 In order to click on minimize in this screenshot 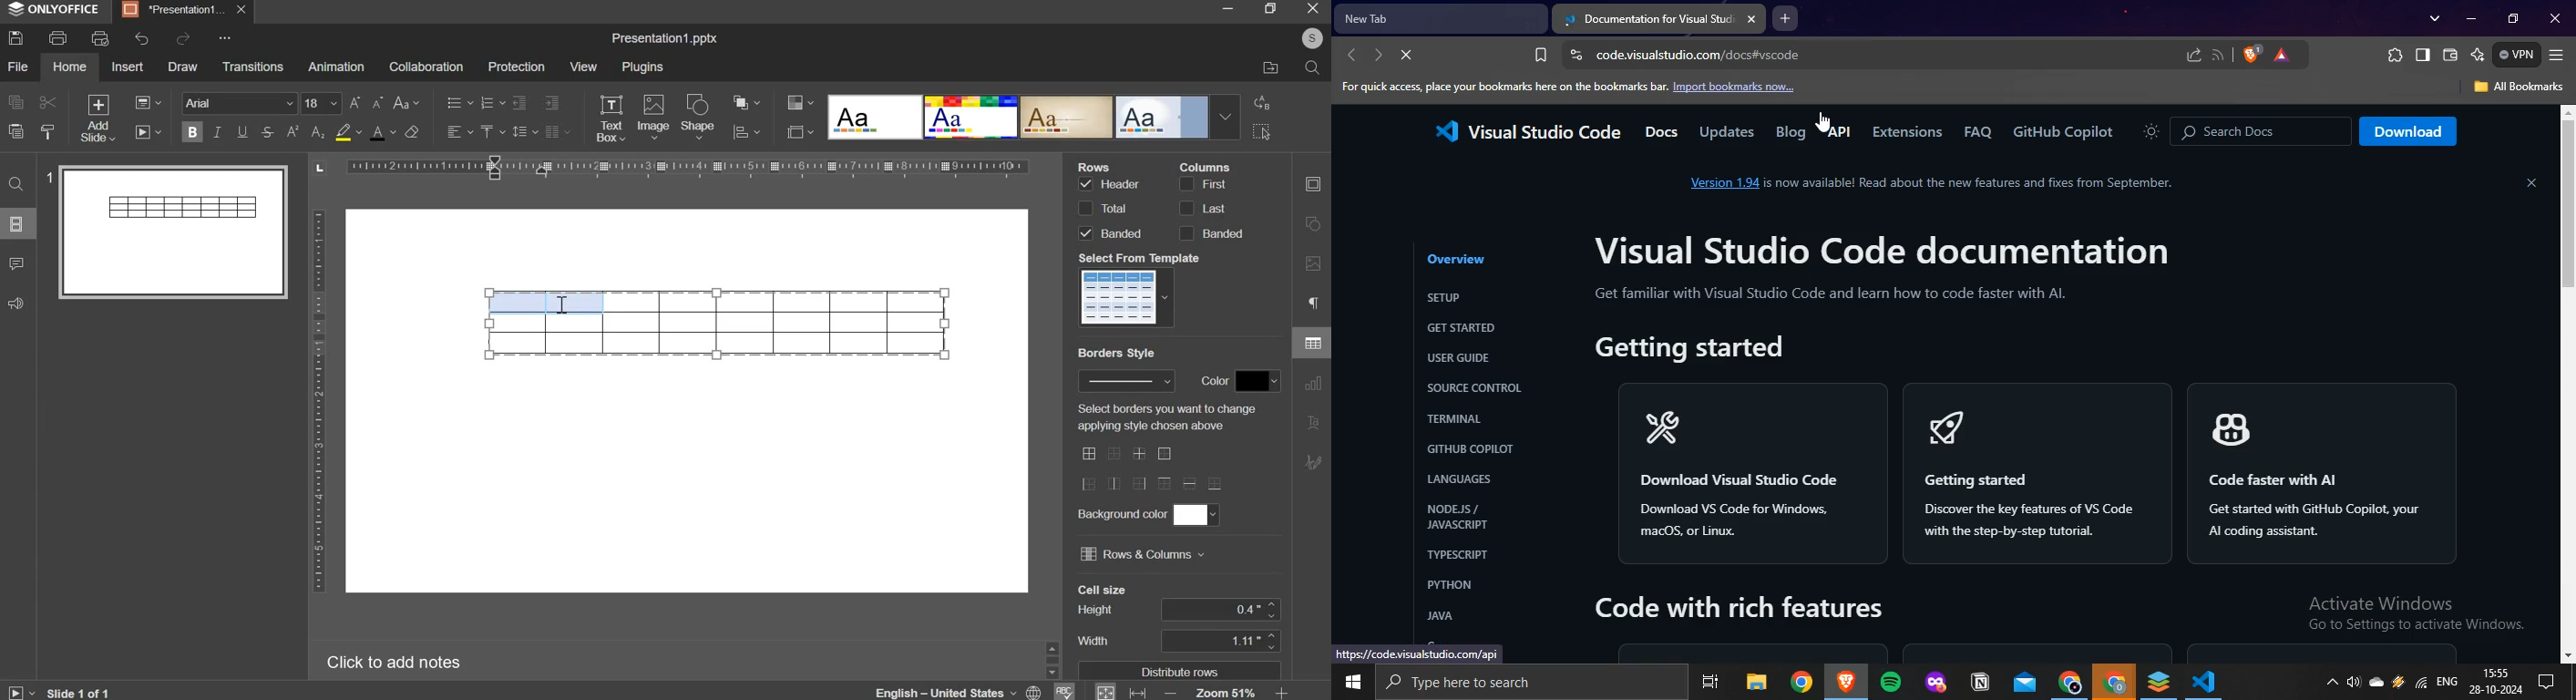, I will do `click(2468, 18)`.